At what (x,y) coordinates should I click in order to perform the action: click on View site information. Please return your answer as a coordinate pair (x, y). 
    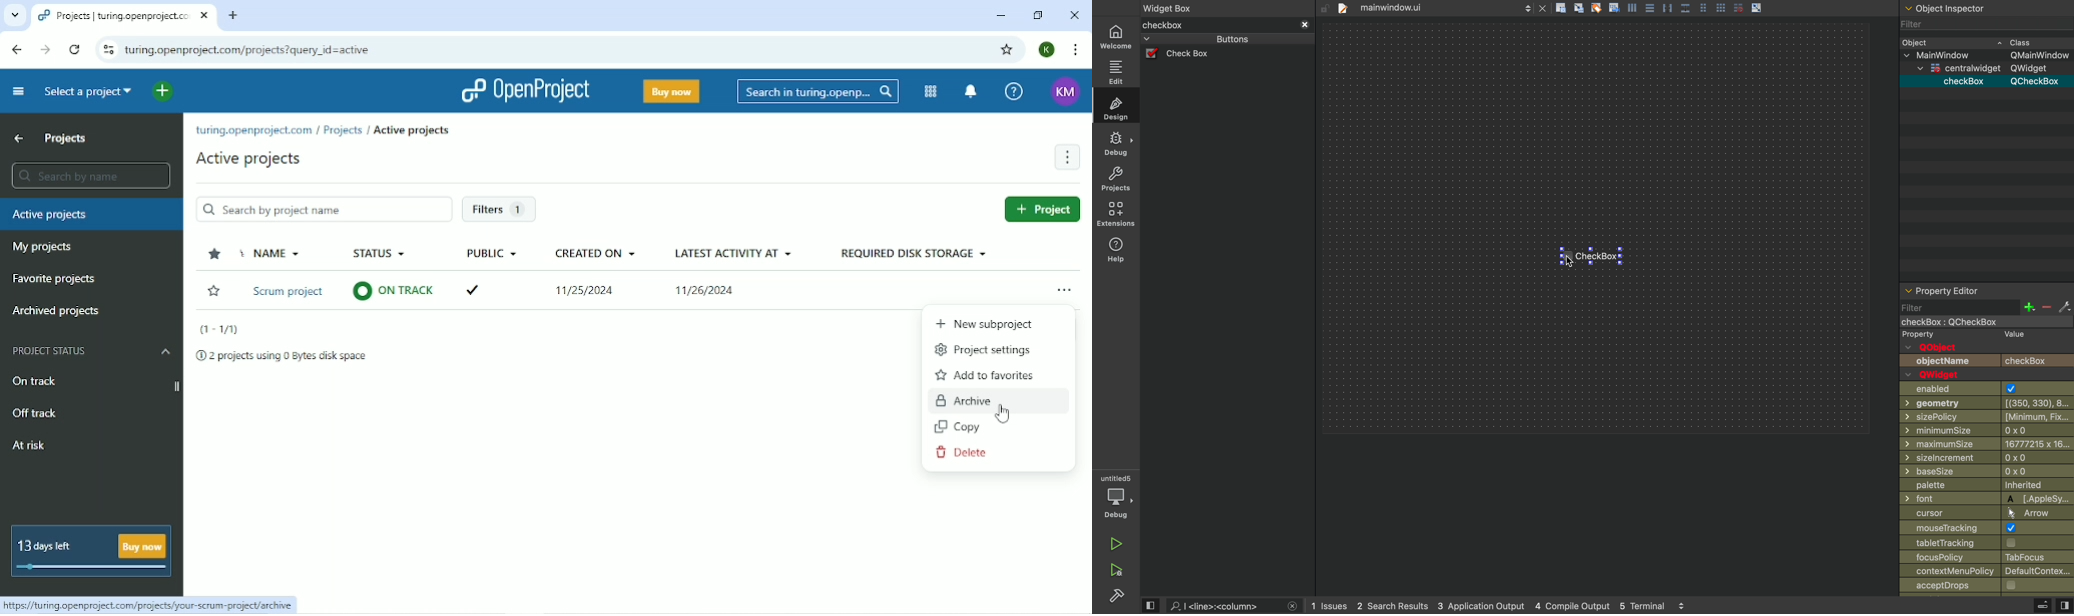
    Looking at the image, I should click on (108, 52).